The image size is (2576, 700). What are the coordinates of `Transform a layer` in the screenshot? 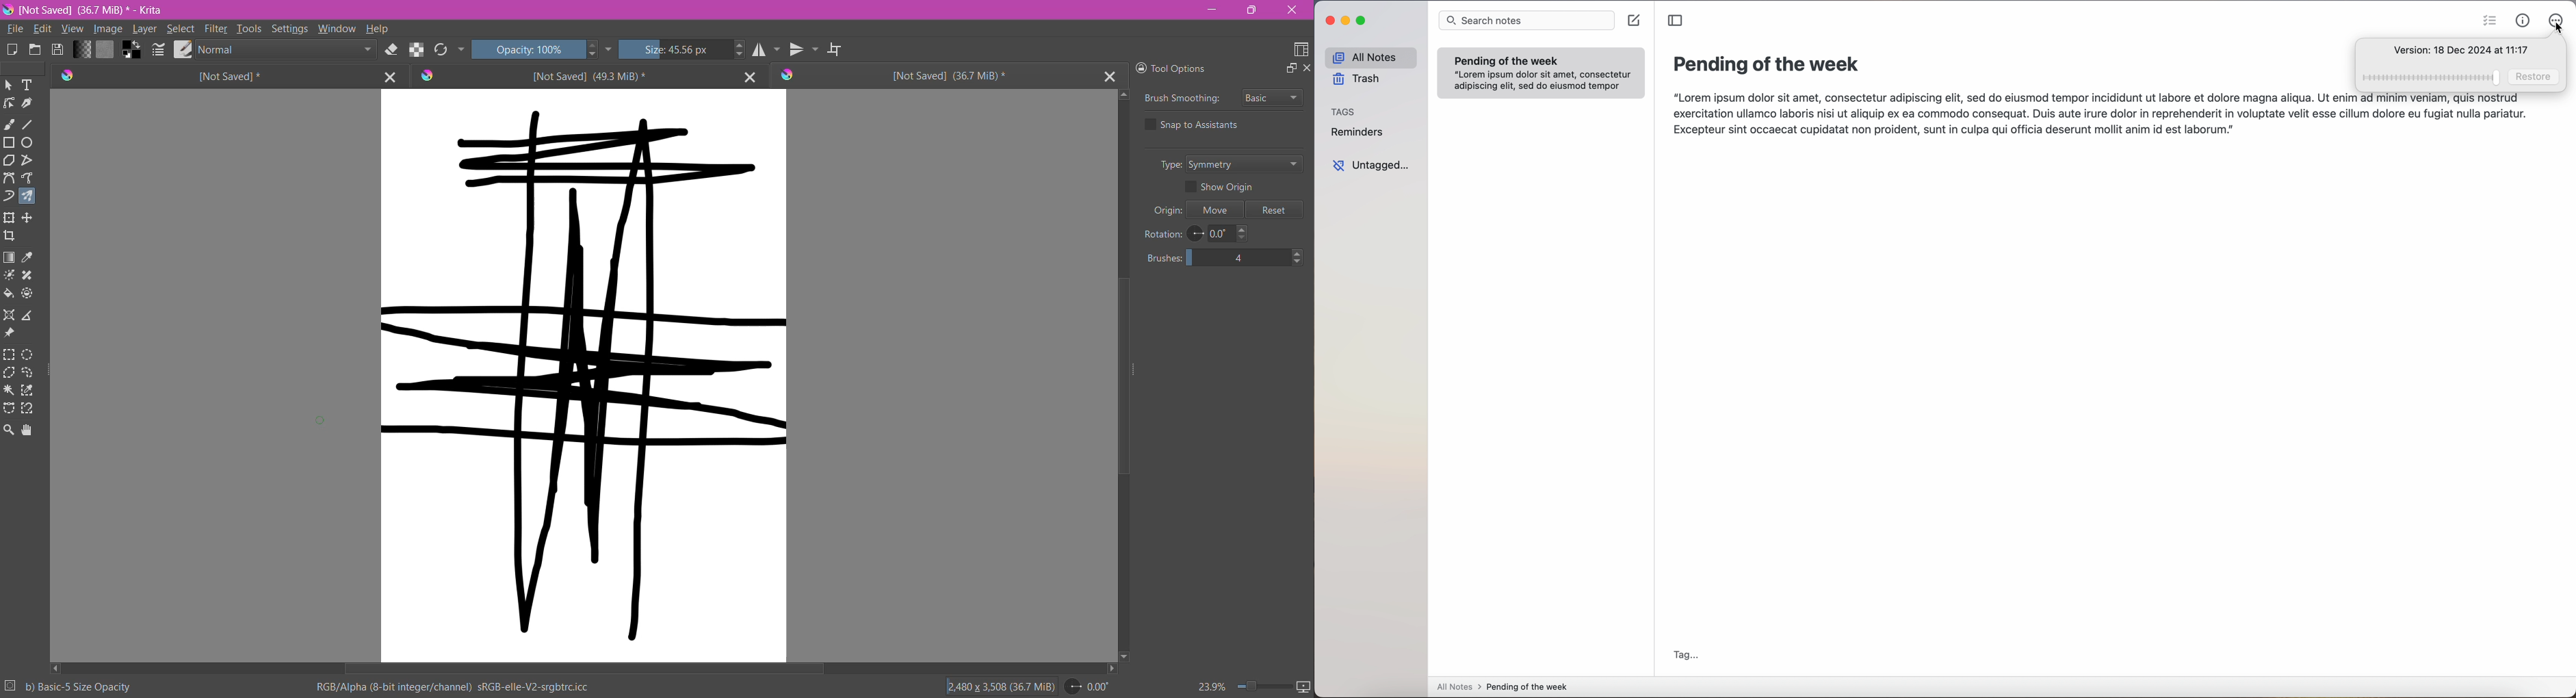 It's located at (30, 218).